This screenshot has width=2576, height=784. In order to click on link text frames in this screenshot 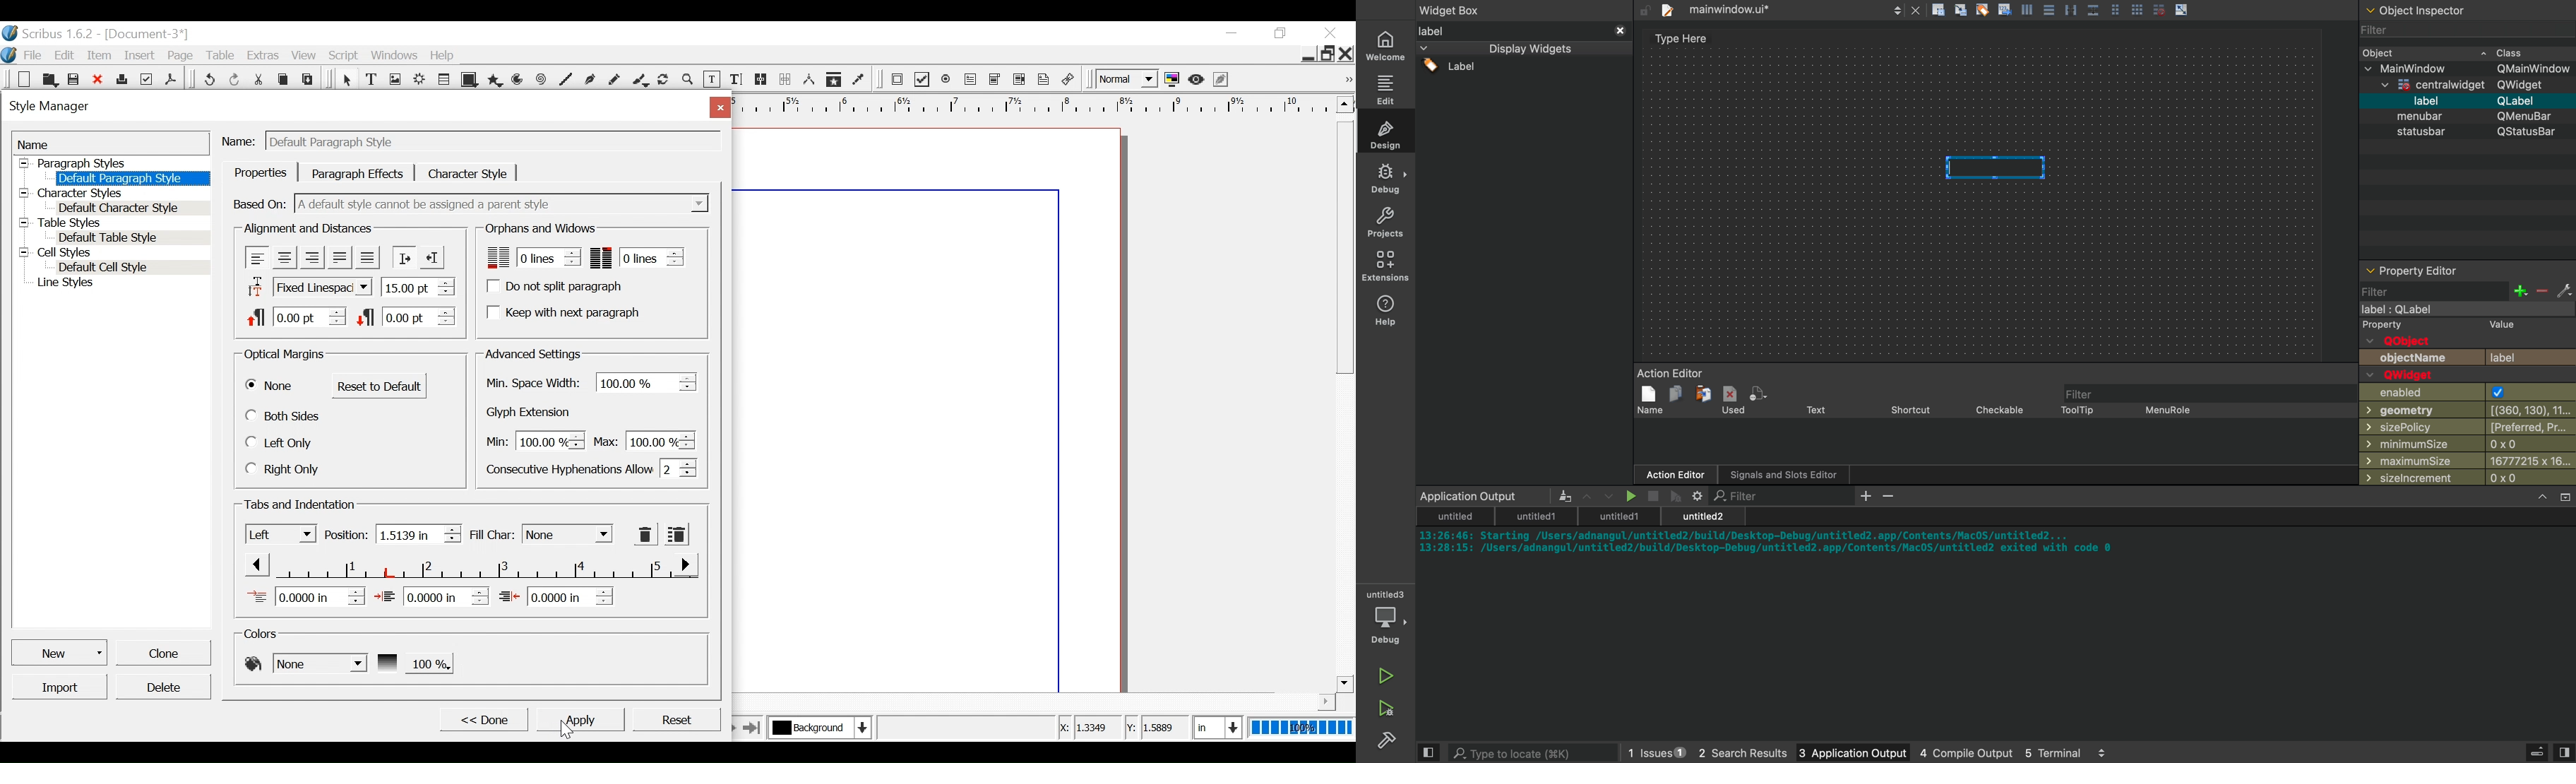, I will do `click(761, 80)`.